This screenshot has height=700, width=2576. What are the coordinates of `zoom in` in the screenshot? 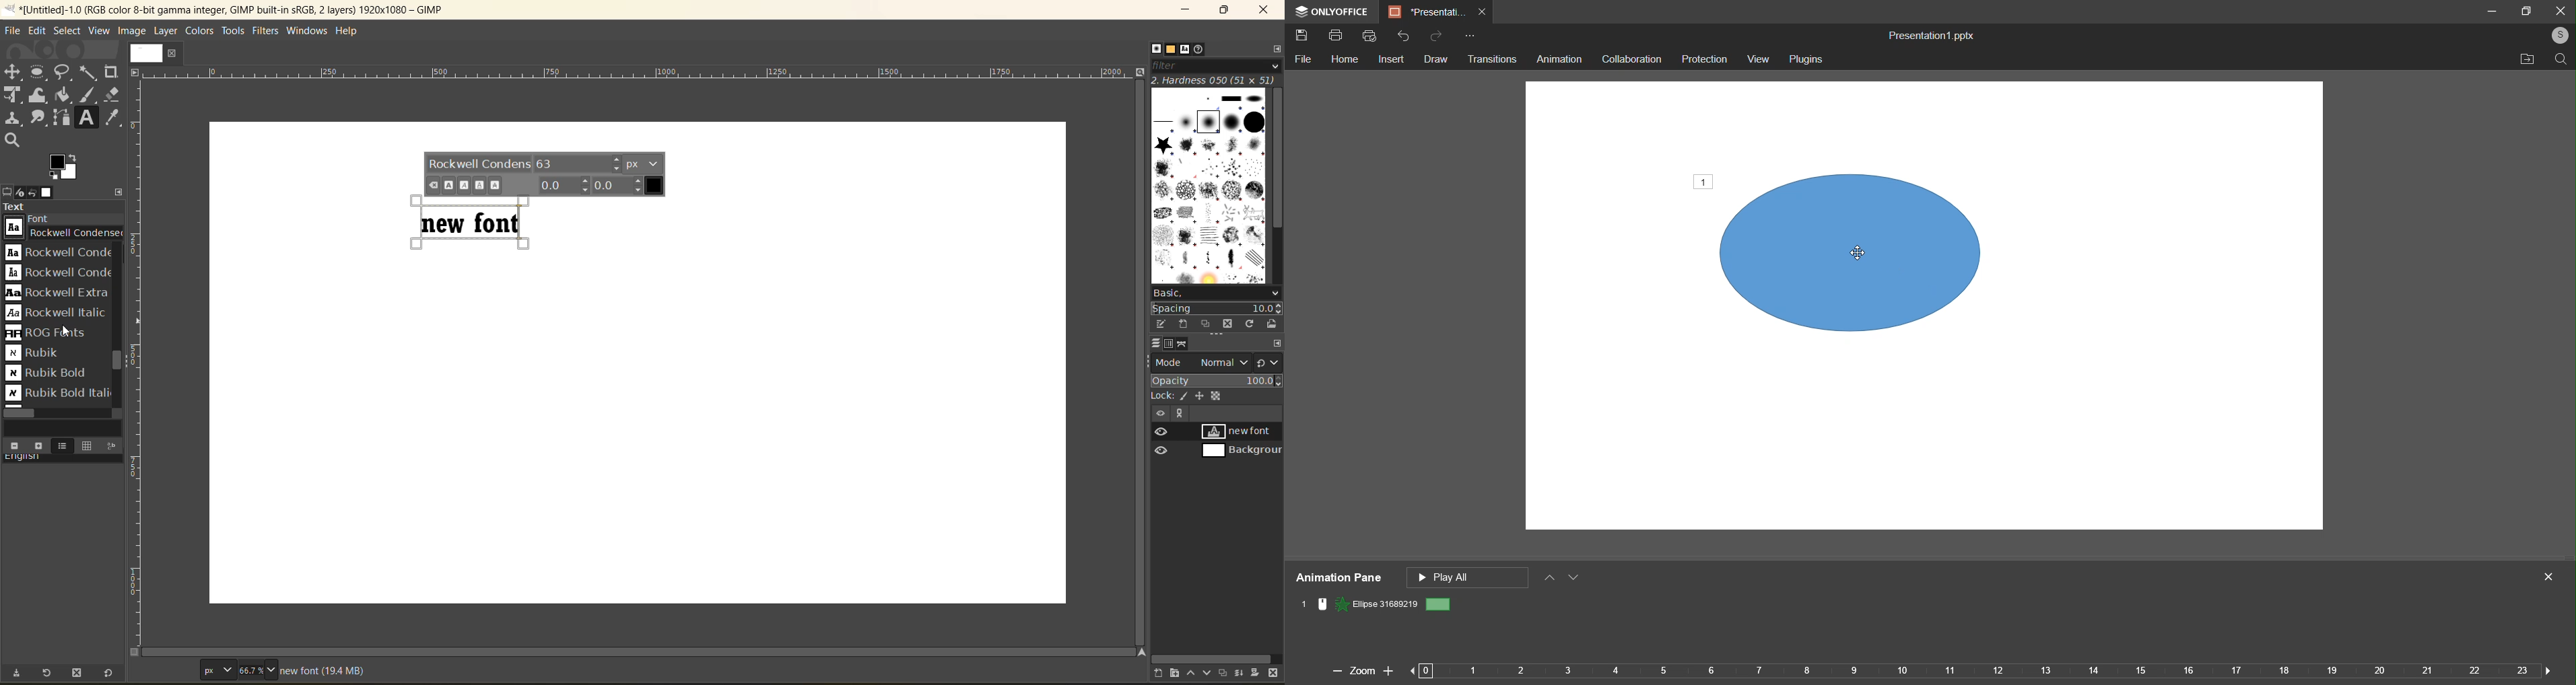 It's located at (1388, 668).